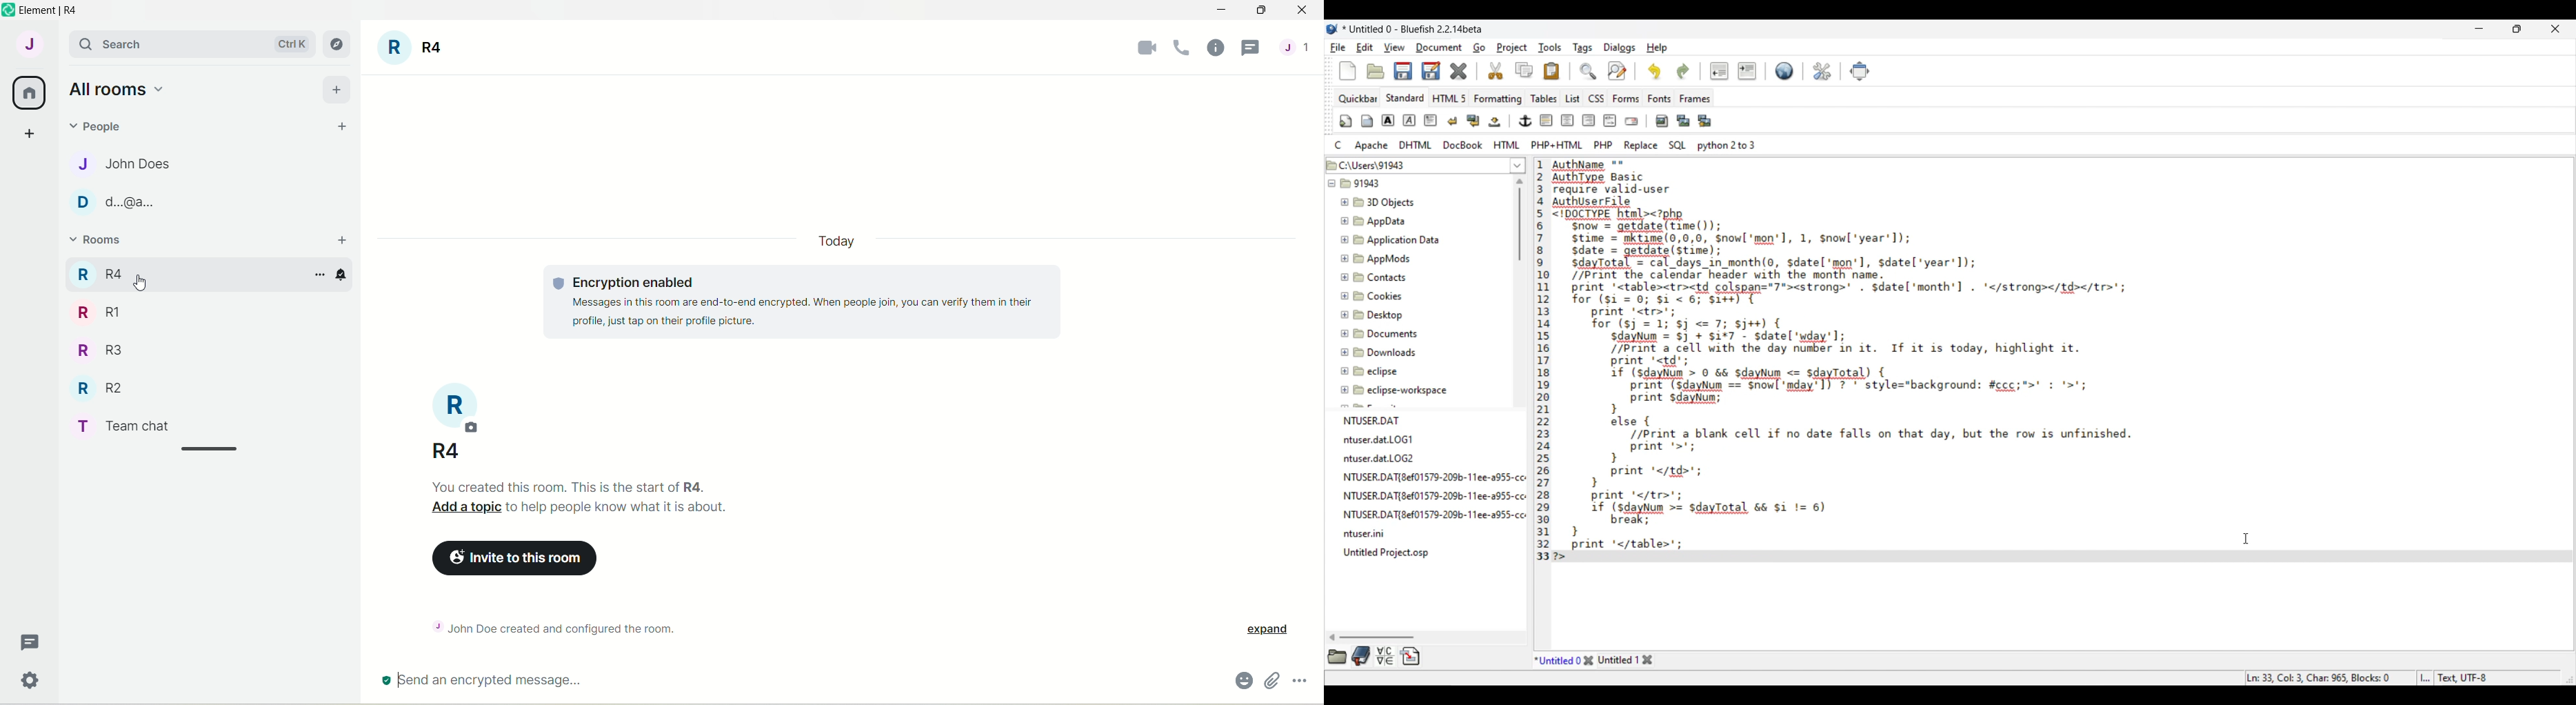 Image resolution: width=2576 pixels, height=728 pixels. What do you see at coordinates (519, 559) in the screenshot?
I see `invite to this room` at bounding box center [519, 559].